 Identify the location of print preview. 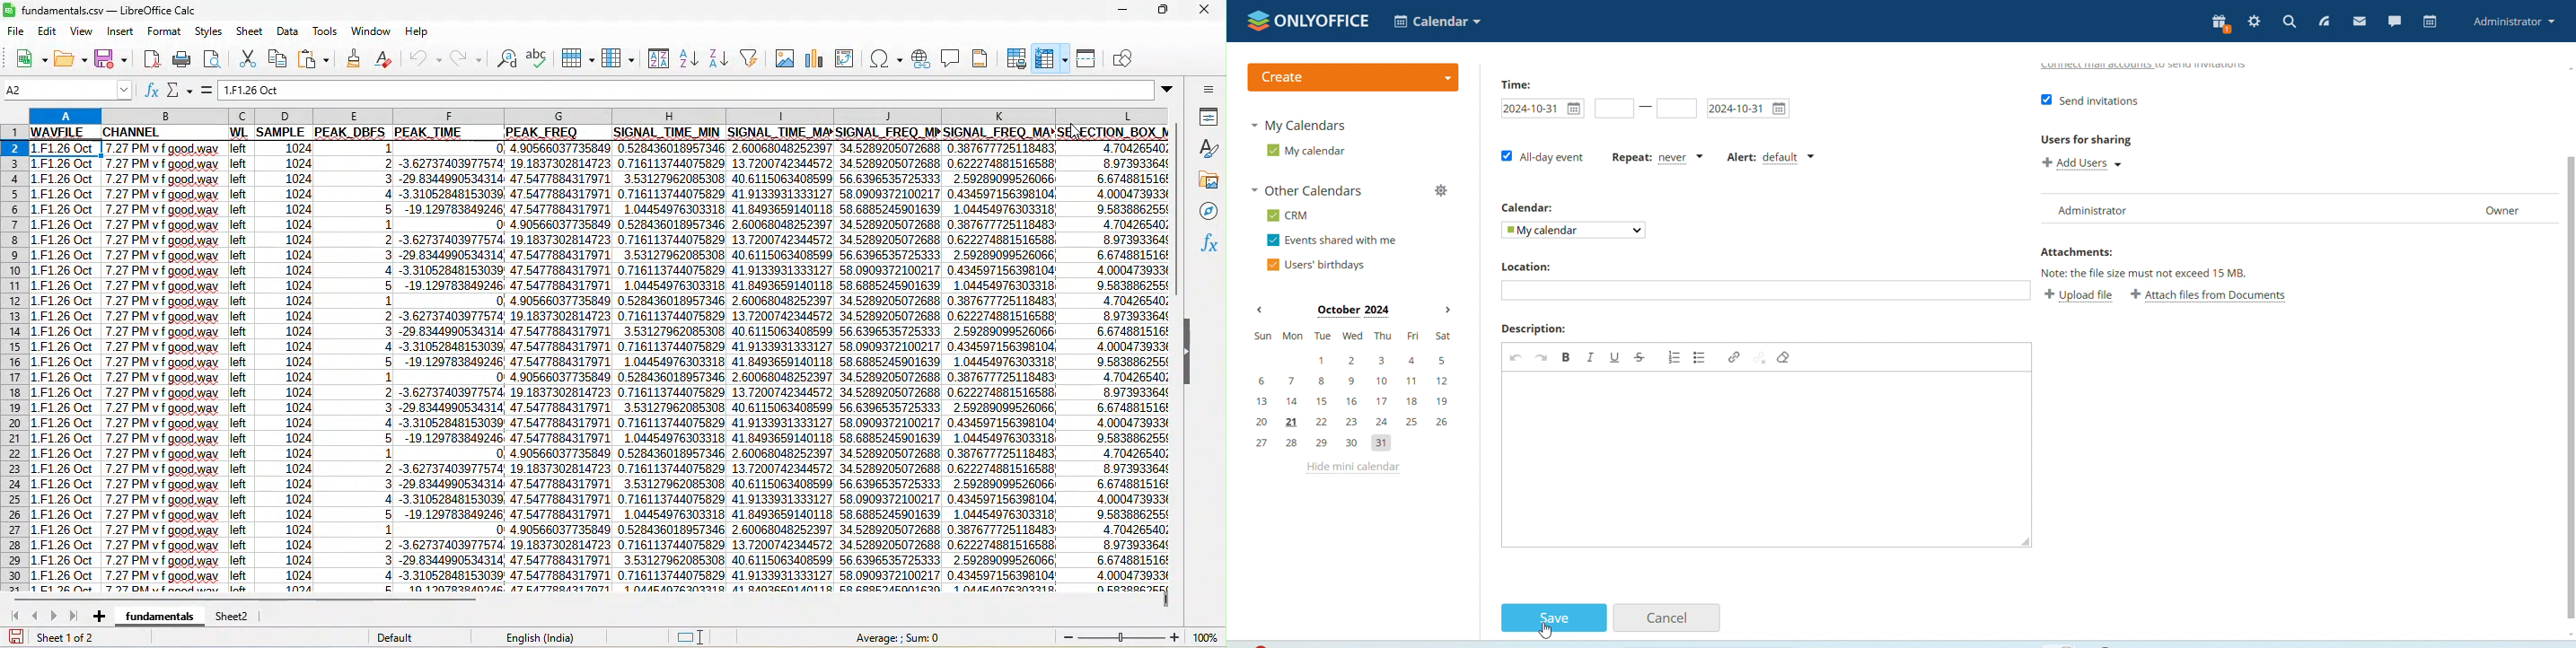
(211, 57).